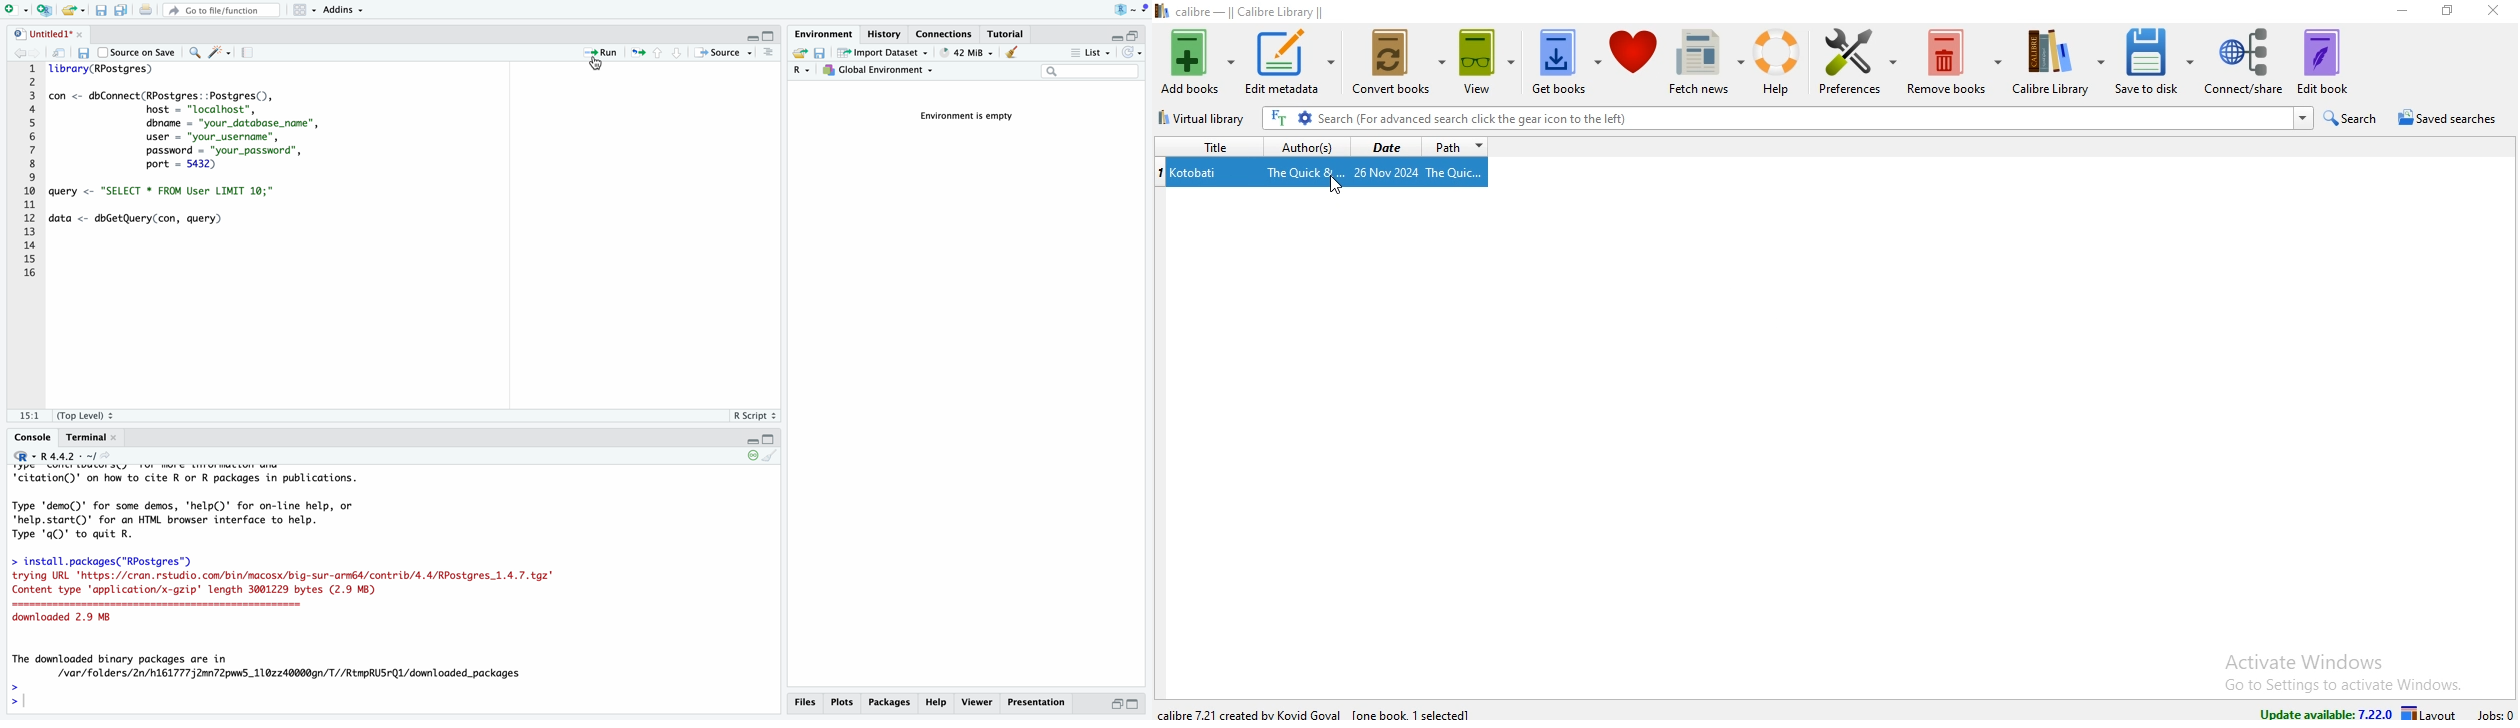 The height and width of the screenshot is (728, 2520). Describe the element at coordinates (305, 10) in the screenshot. I see `workspace panes` at that location.